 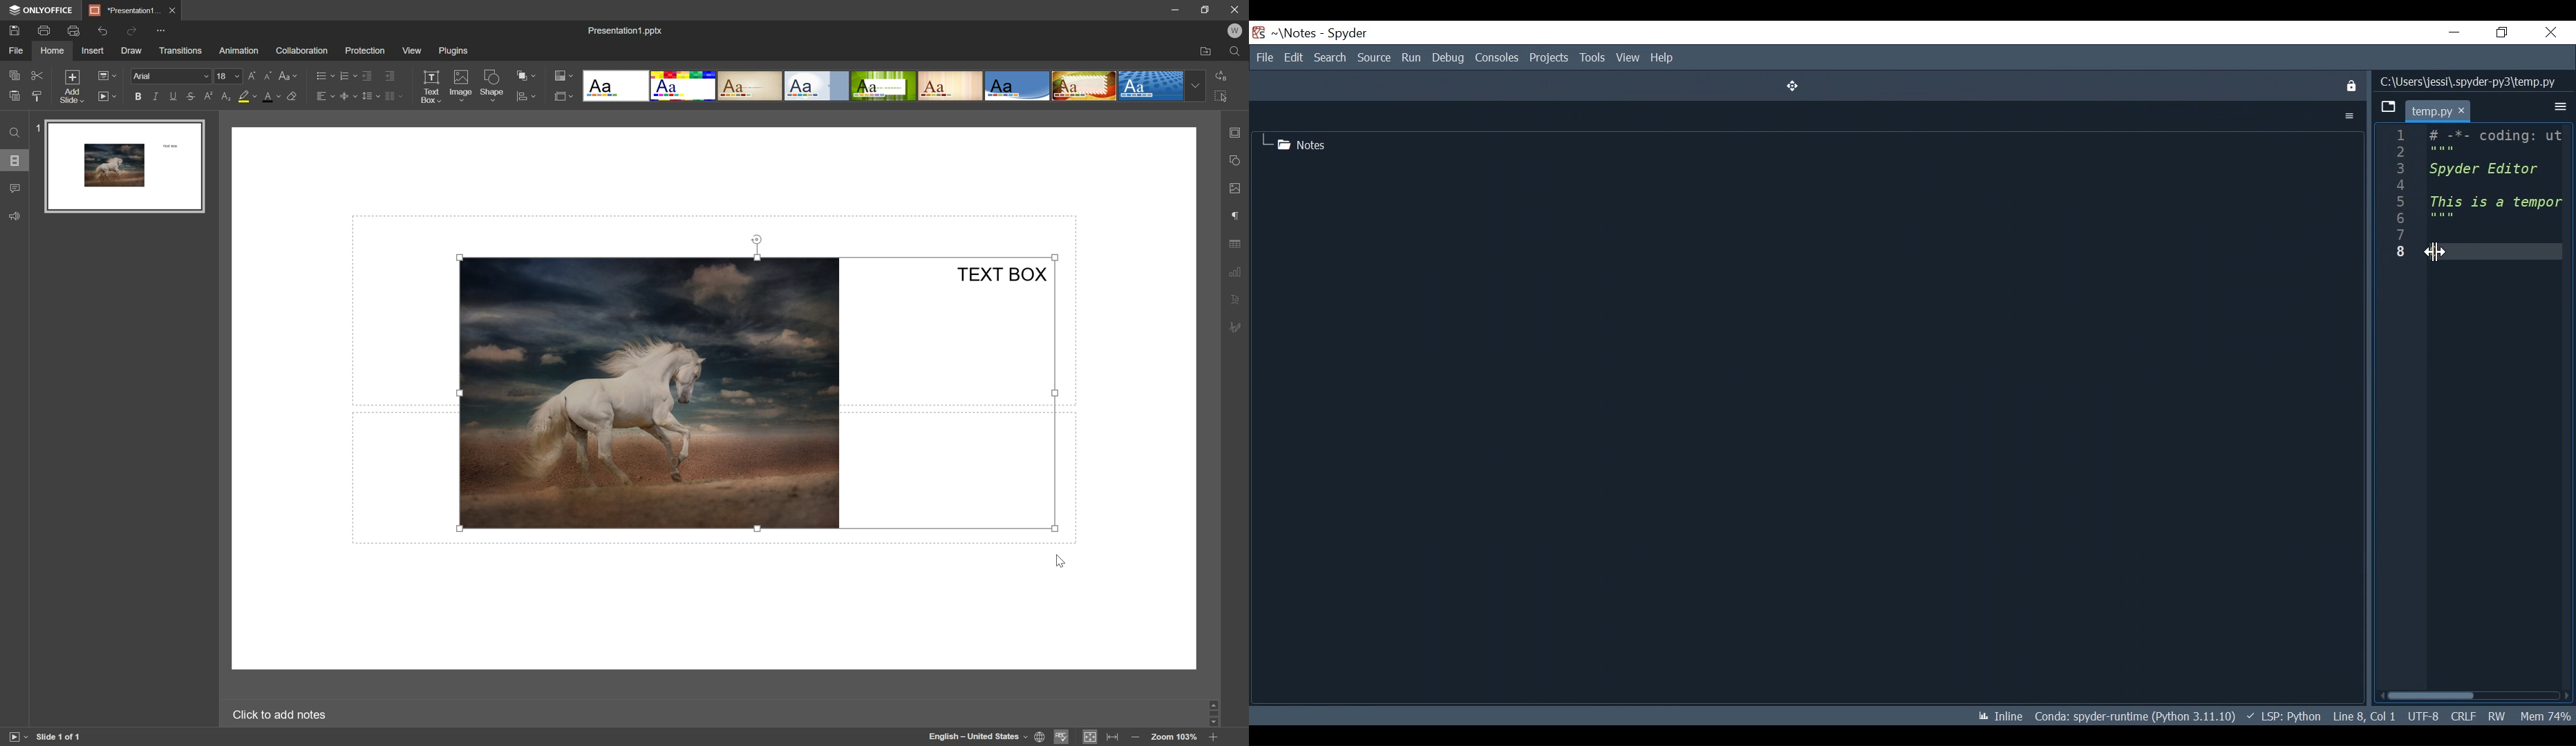 I want to click on Consoles, so click(x=1497, y=58).